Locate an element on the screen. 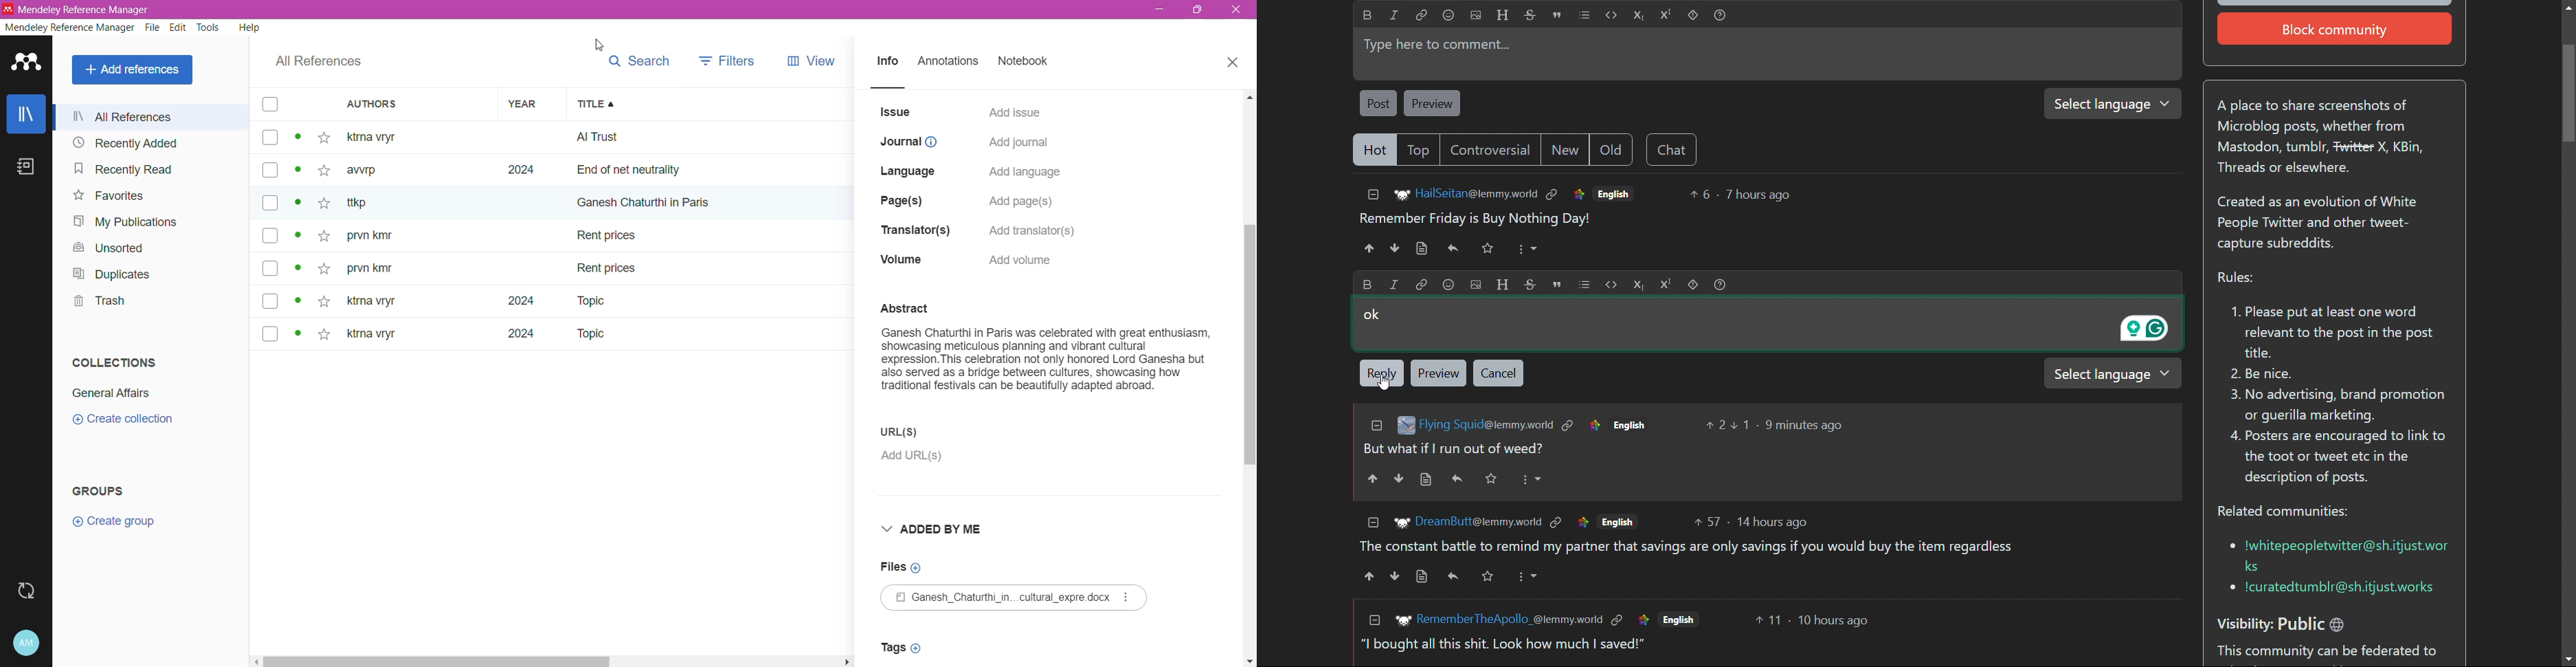  File is located at coordinates (153, 29).